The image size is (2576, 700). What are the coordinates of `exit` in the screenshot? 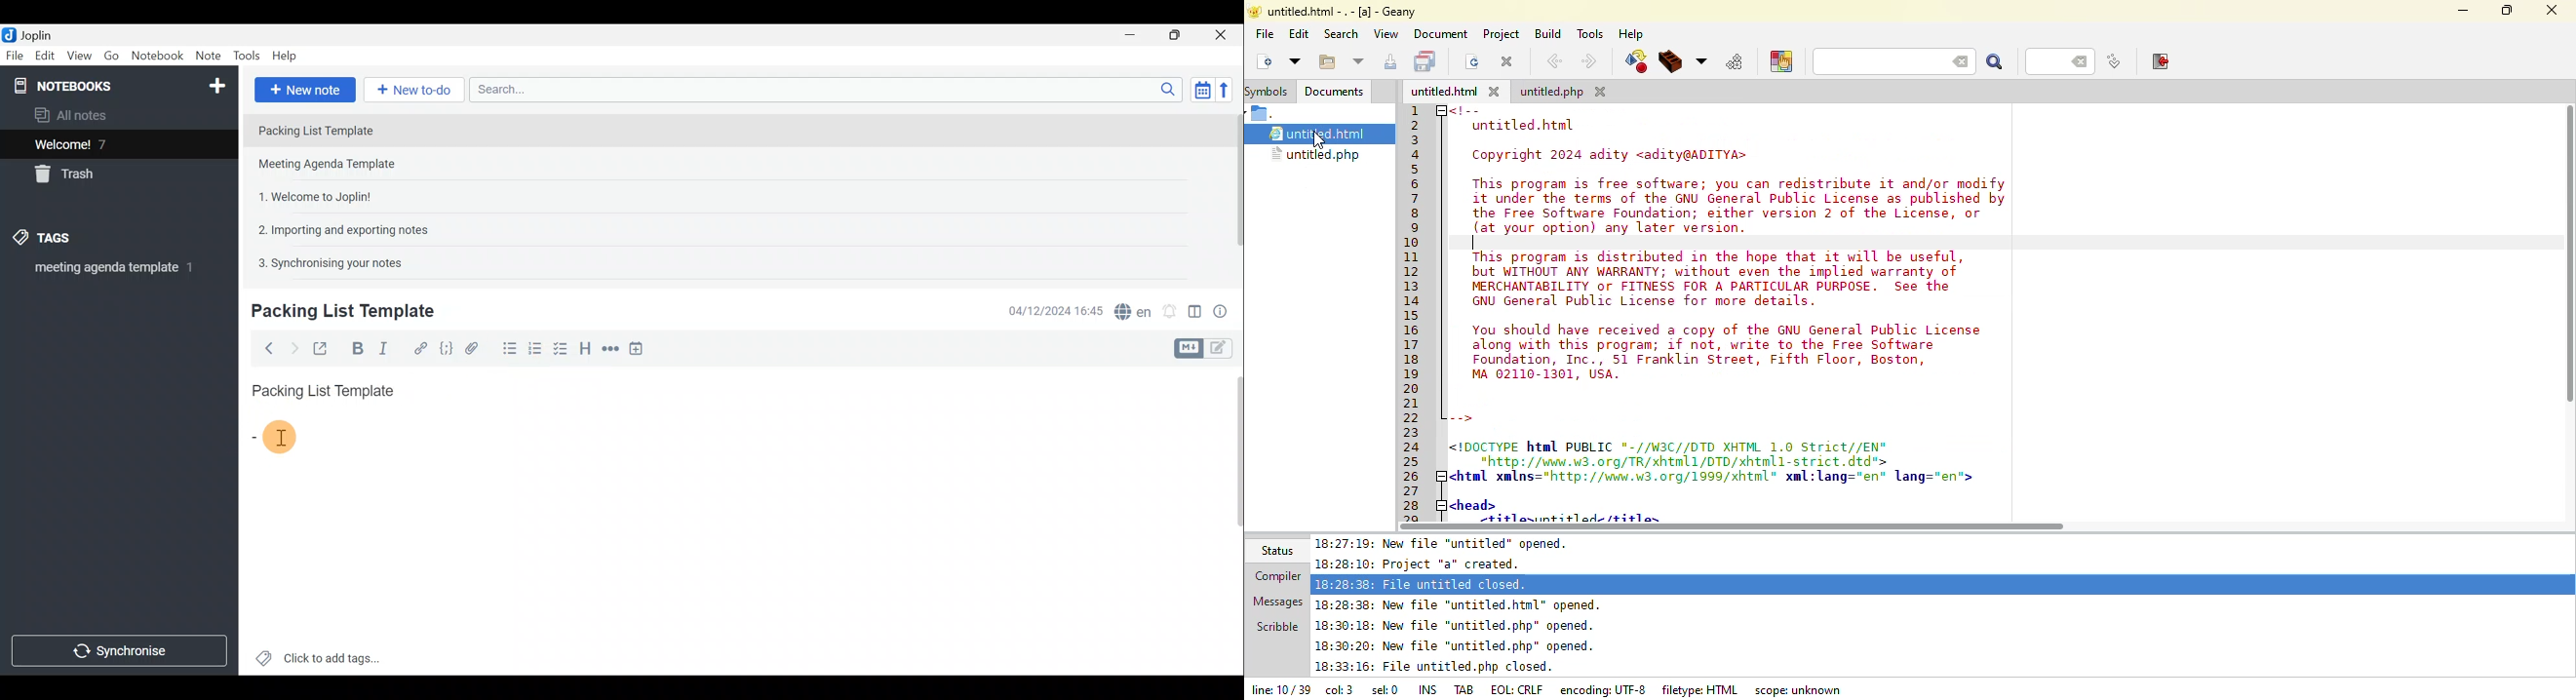 It's located at (2158, 60).